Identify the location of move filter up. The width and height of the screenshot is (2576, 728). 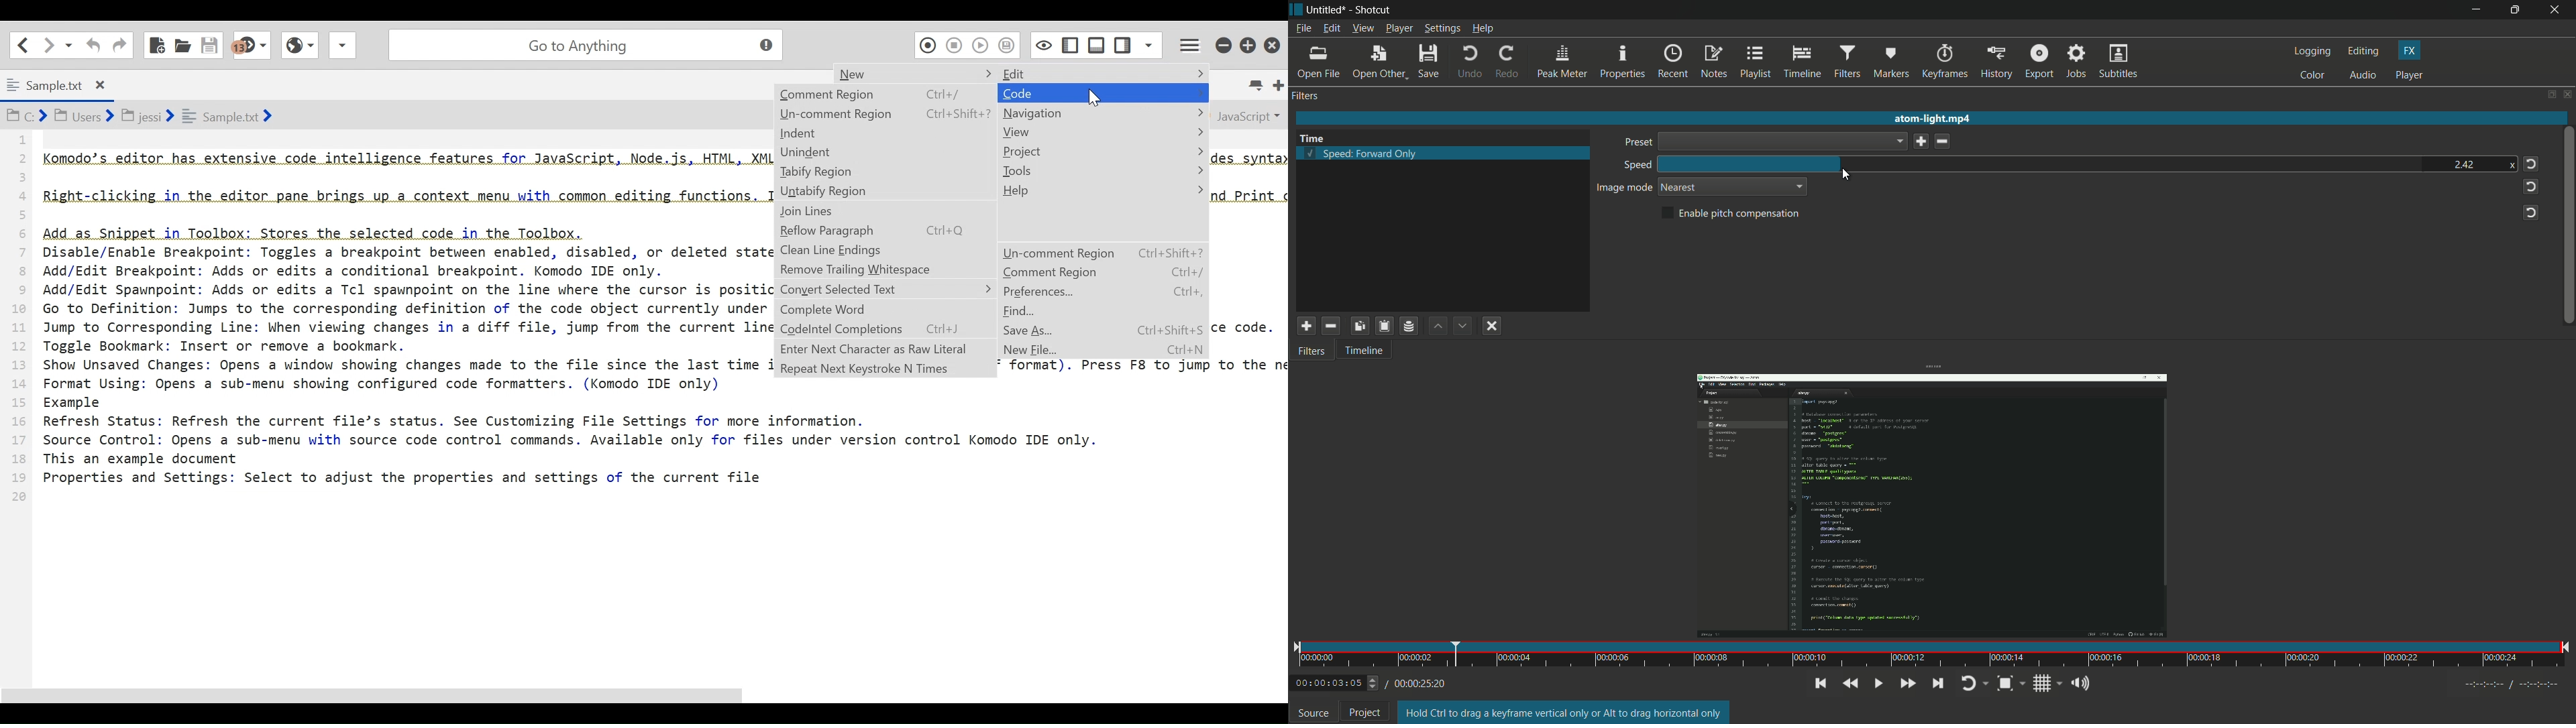
(1436, 325).